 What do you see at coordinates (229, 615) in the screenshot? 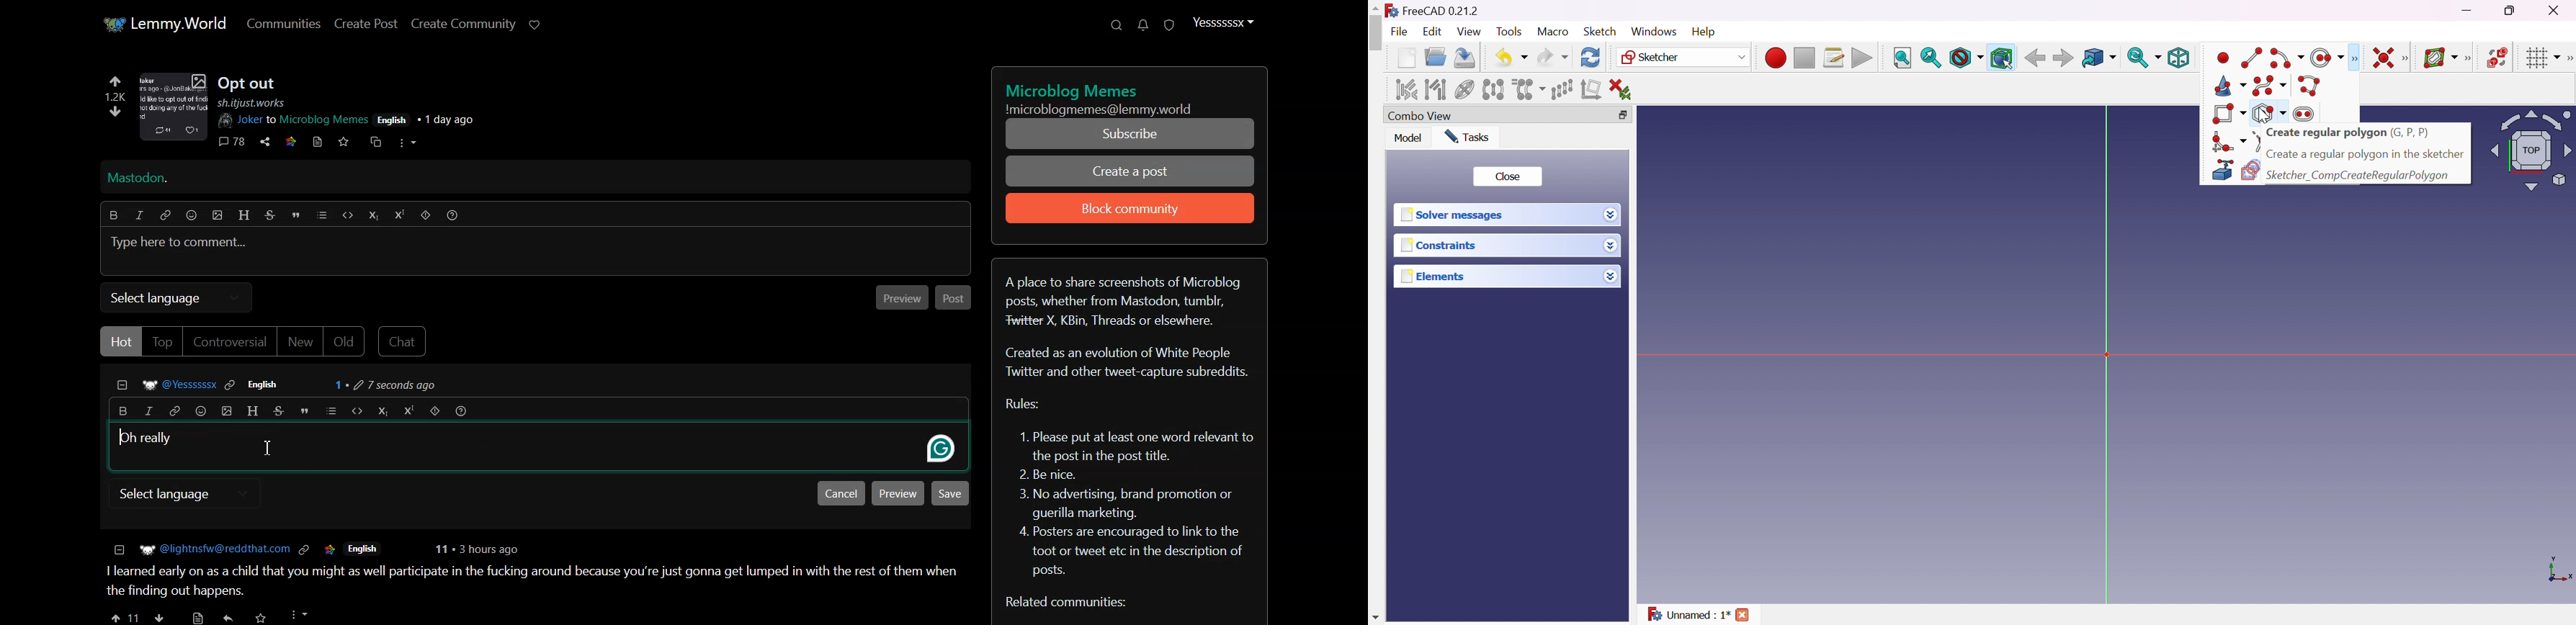
I see `share` at bounding box center [229, 615].